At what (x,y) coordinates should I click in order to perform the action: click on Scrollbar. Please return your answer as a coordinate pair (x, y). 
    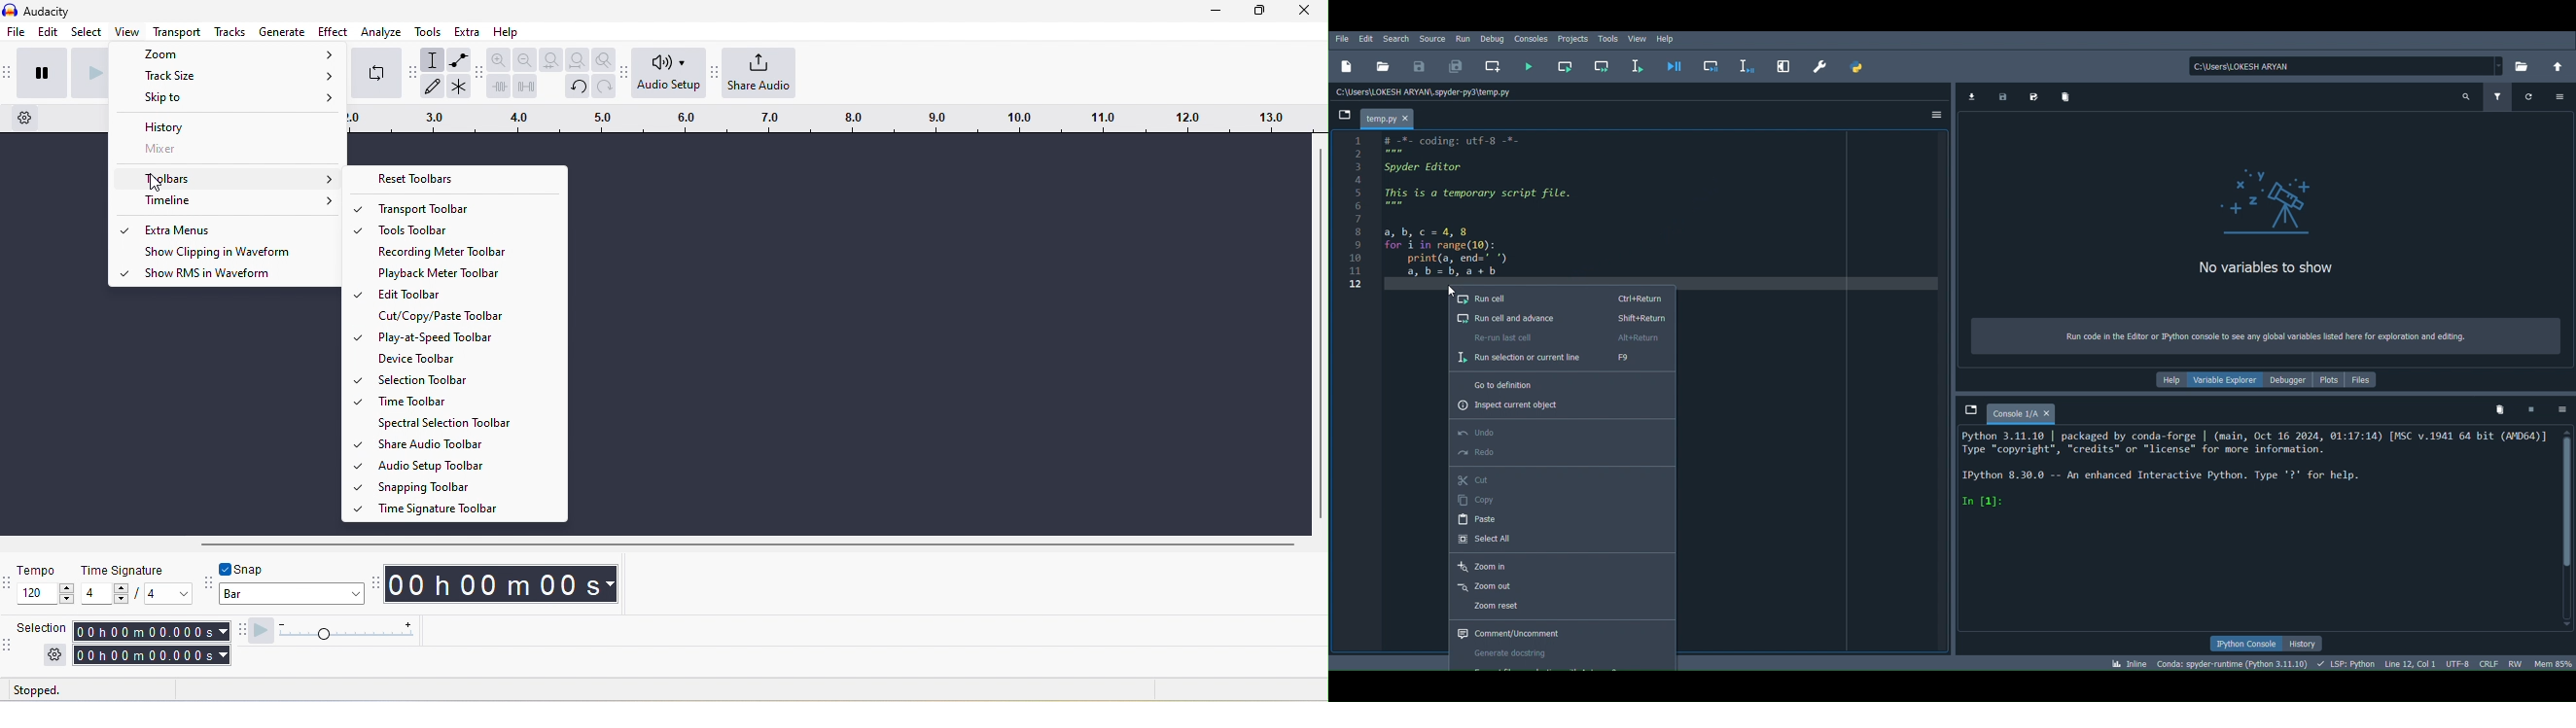
    Looking at the image, I should click on (2569, 529).